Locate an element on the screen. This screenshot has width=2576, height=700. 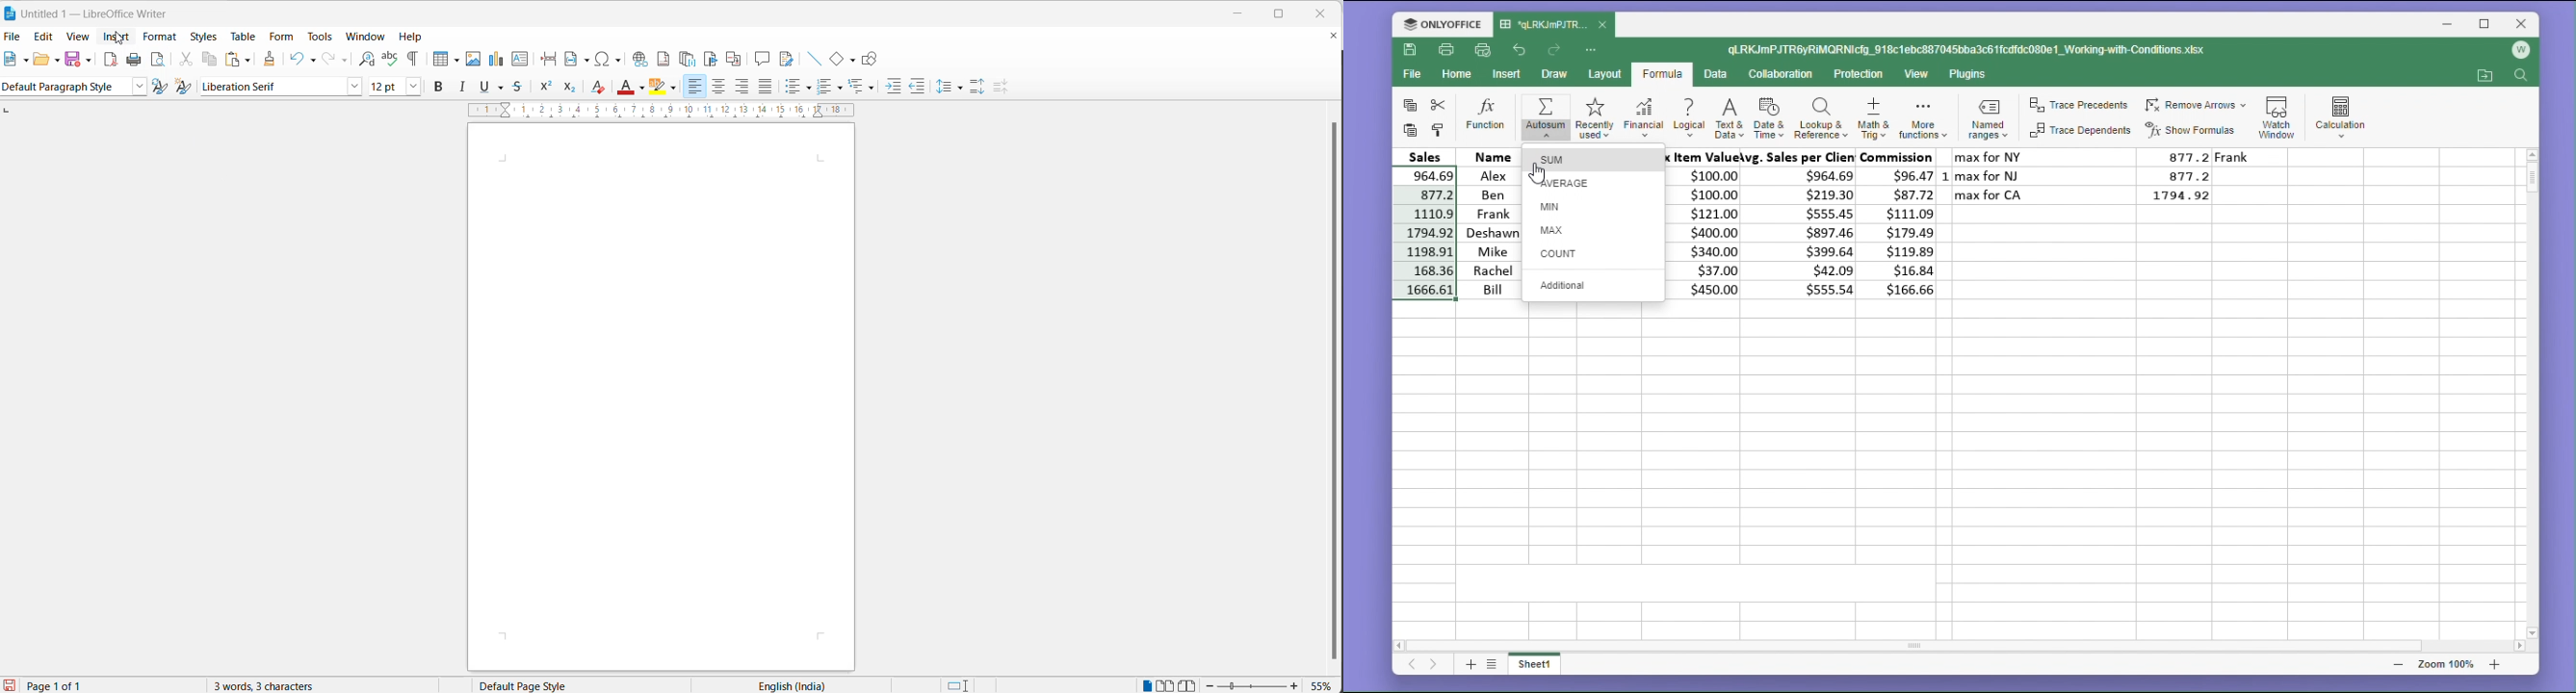
table grid is located at coordinates (454, 57).